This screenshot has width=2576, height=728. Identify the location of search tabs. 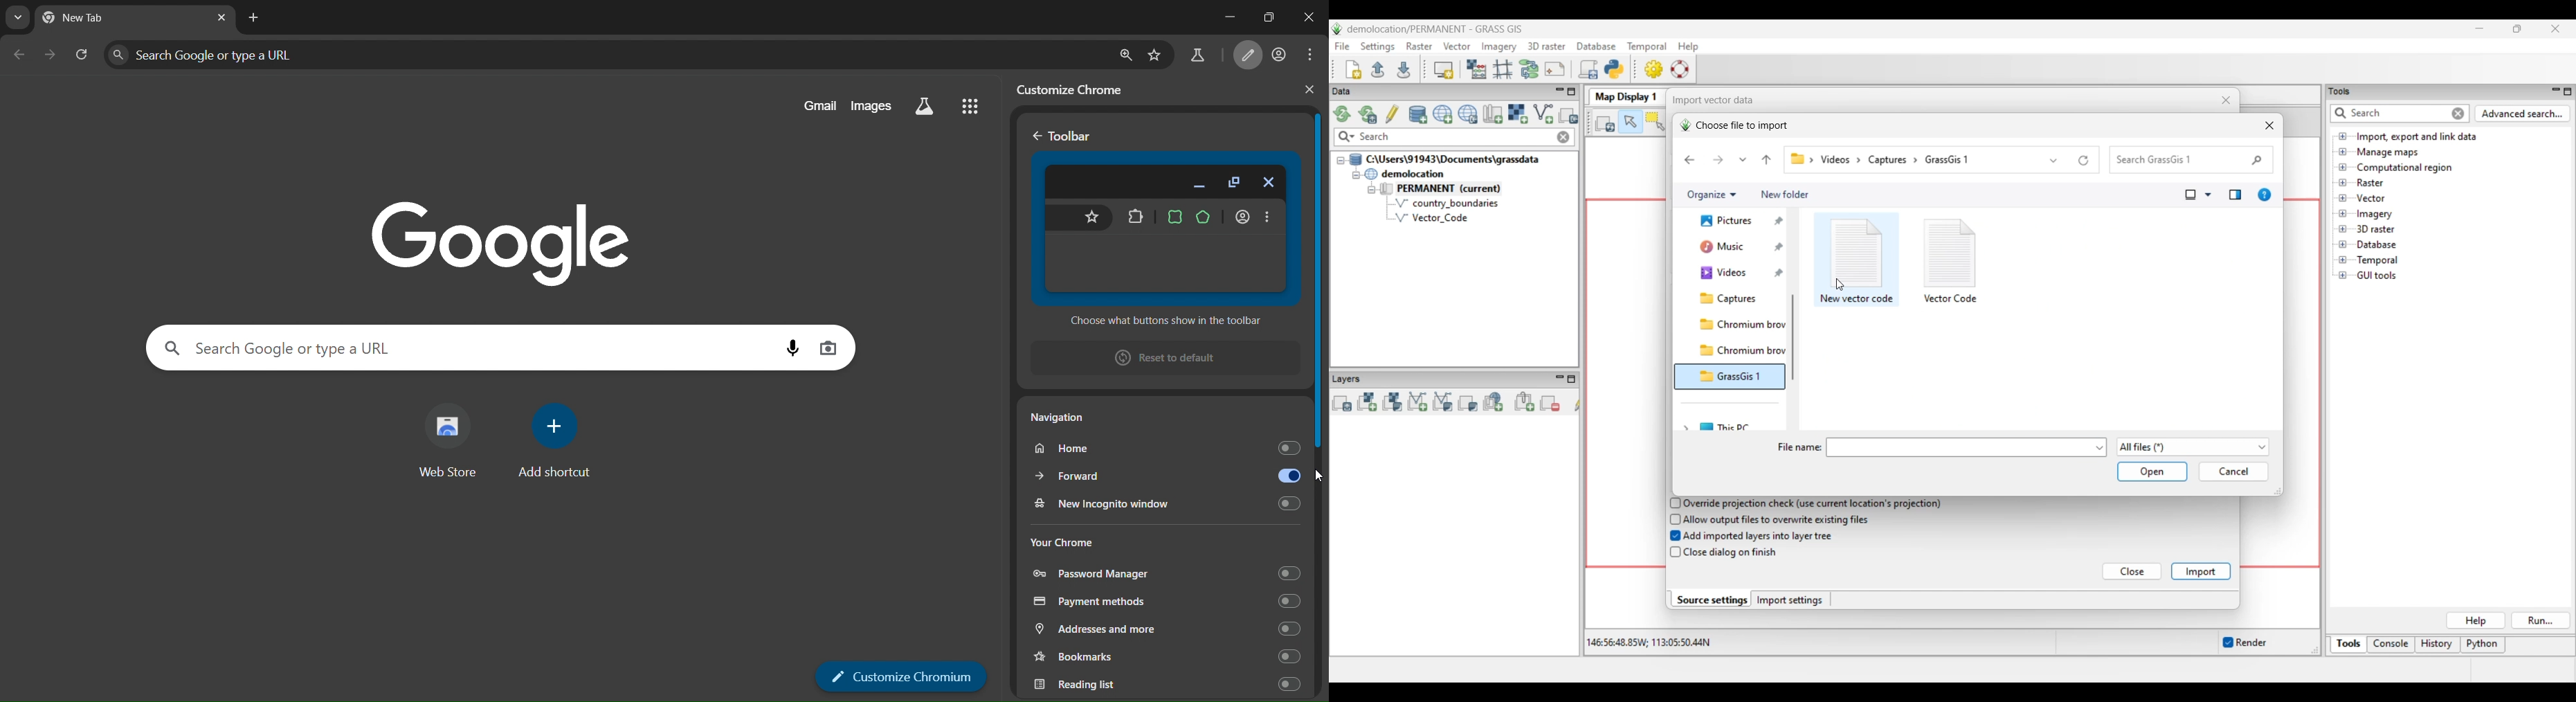
(19, 19).